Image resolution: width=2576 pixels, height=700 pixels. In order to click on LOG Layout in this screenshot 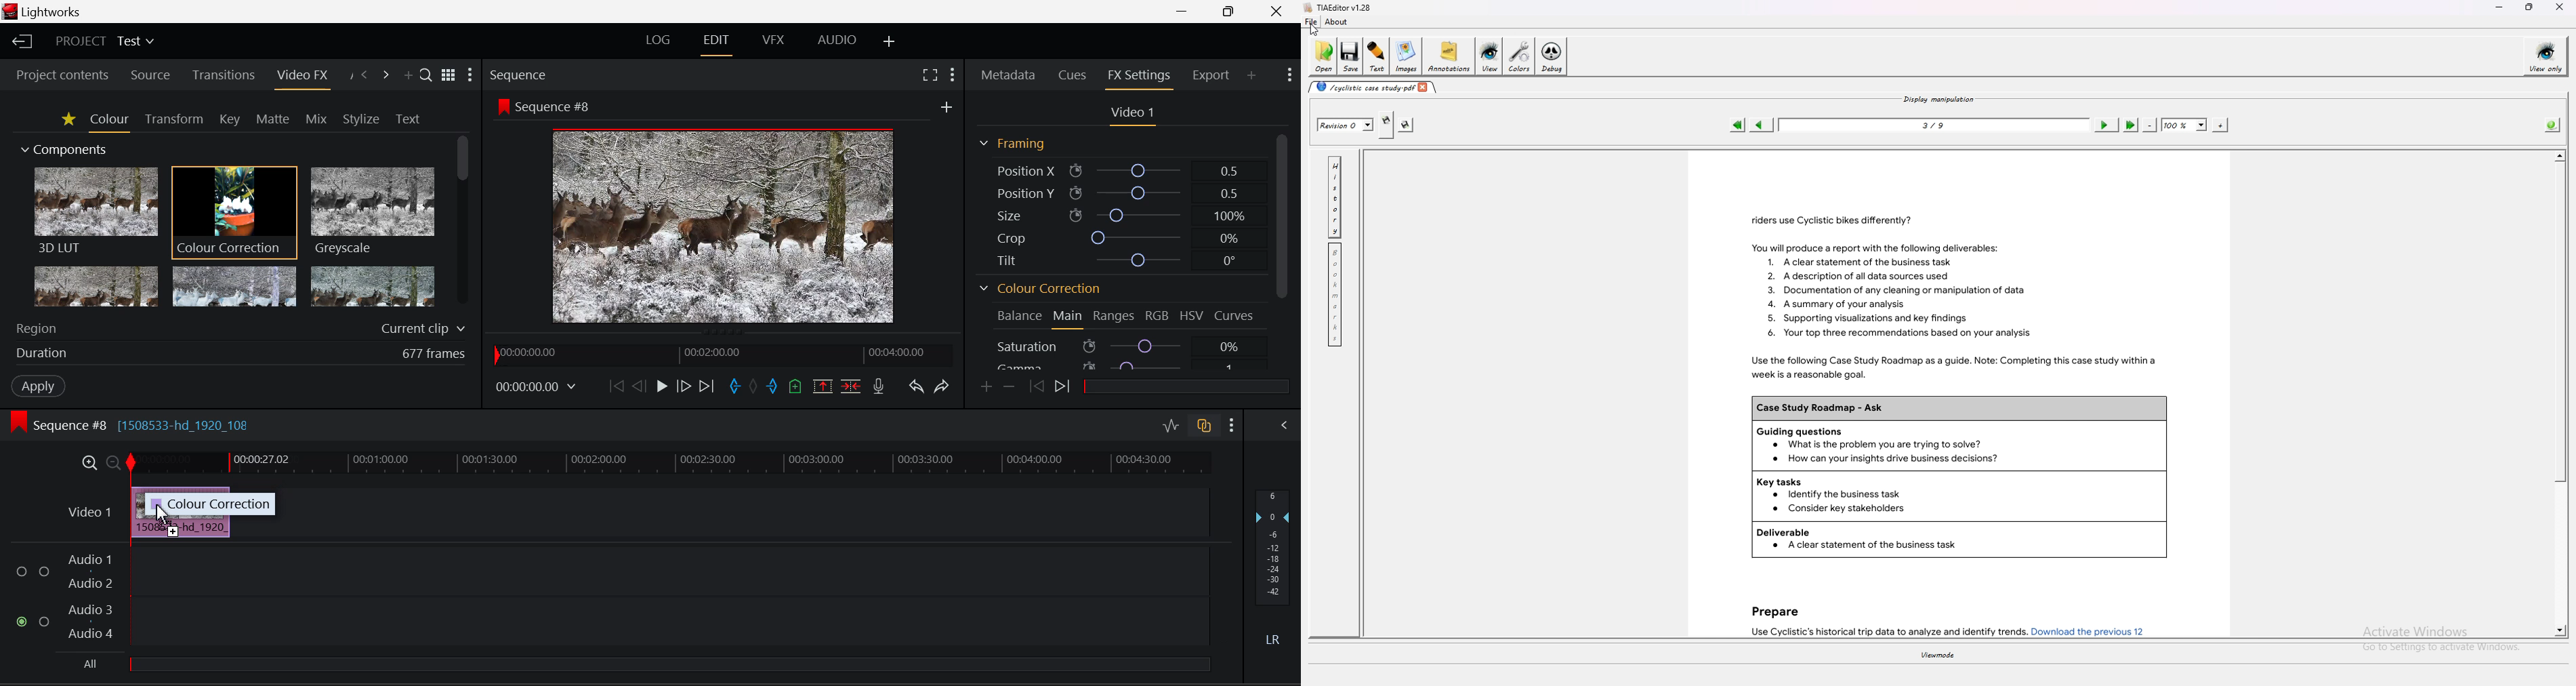, I will do `click(660, 43)`.